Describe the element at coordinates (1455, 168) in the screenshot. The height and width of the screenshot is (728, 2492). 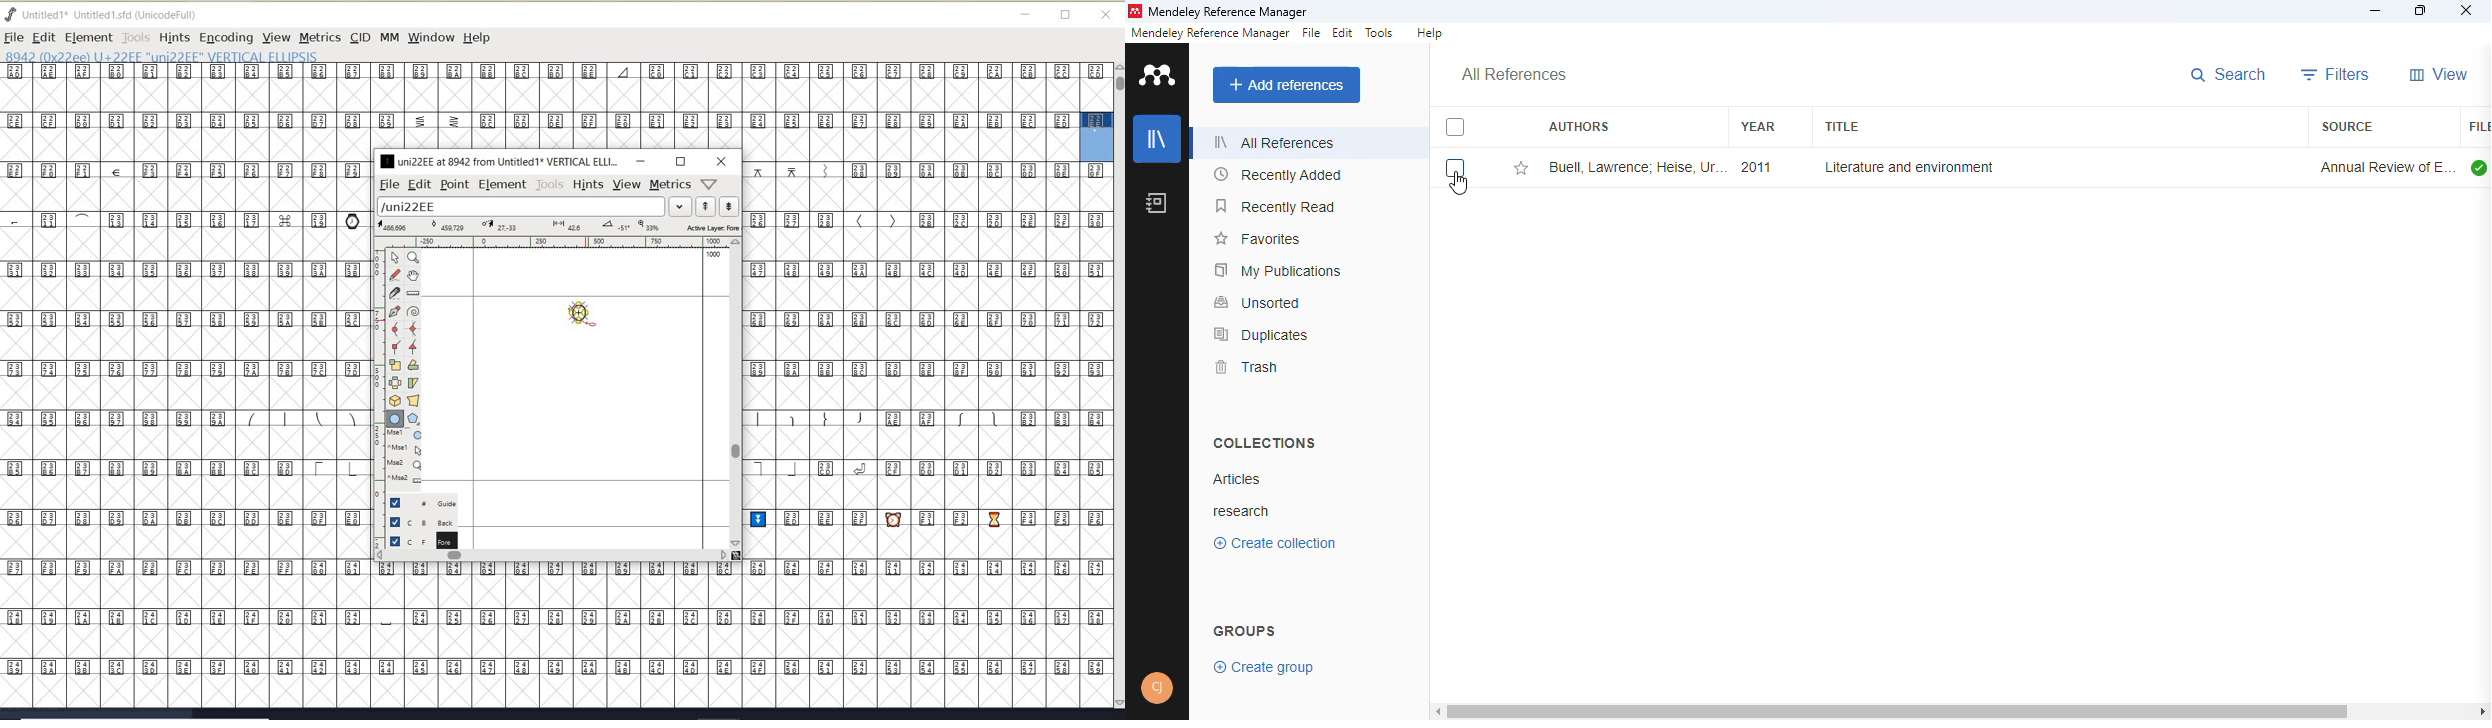
I see `select` at that location.